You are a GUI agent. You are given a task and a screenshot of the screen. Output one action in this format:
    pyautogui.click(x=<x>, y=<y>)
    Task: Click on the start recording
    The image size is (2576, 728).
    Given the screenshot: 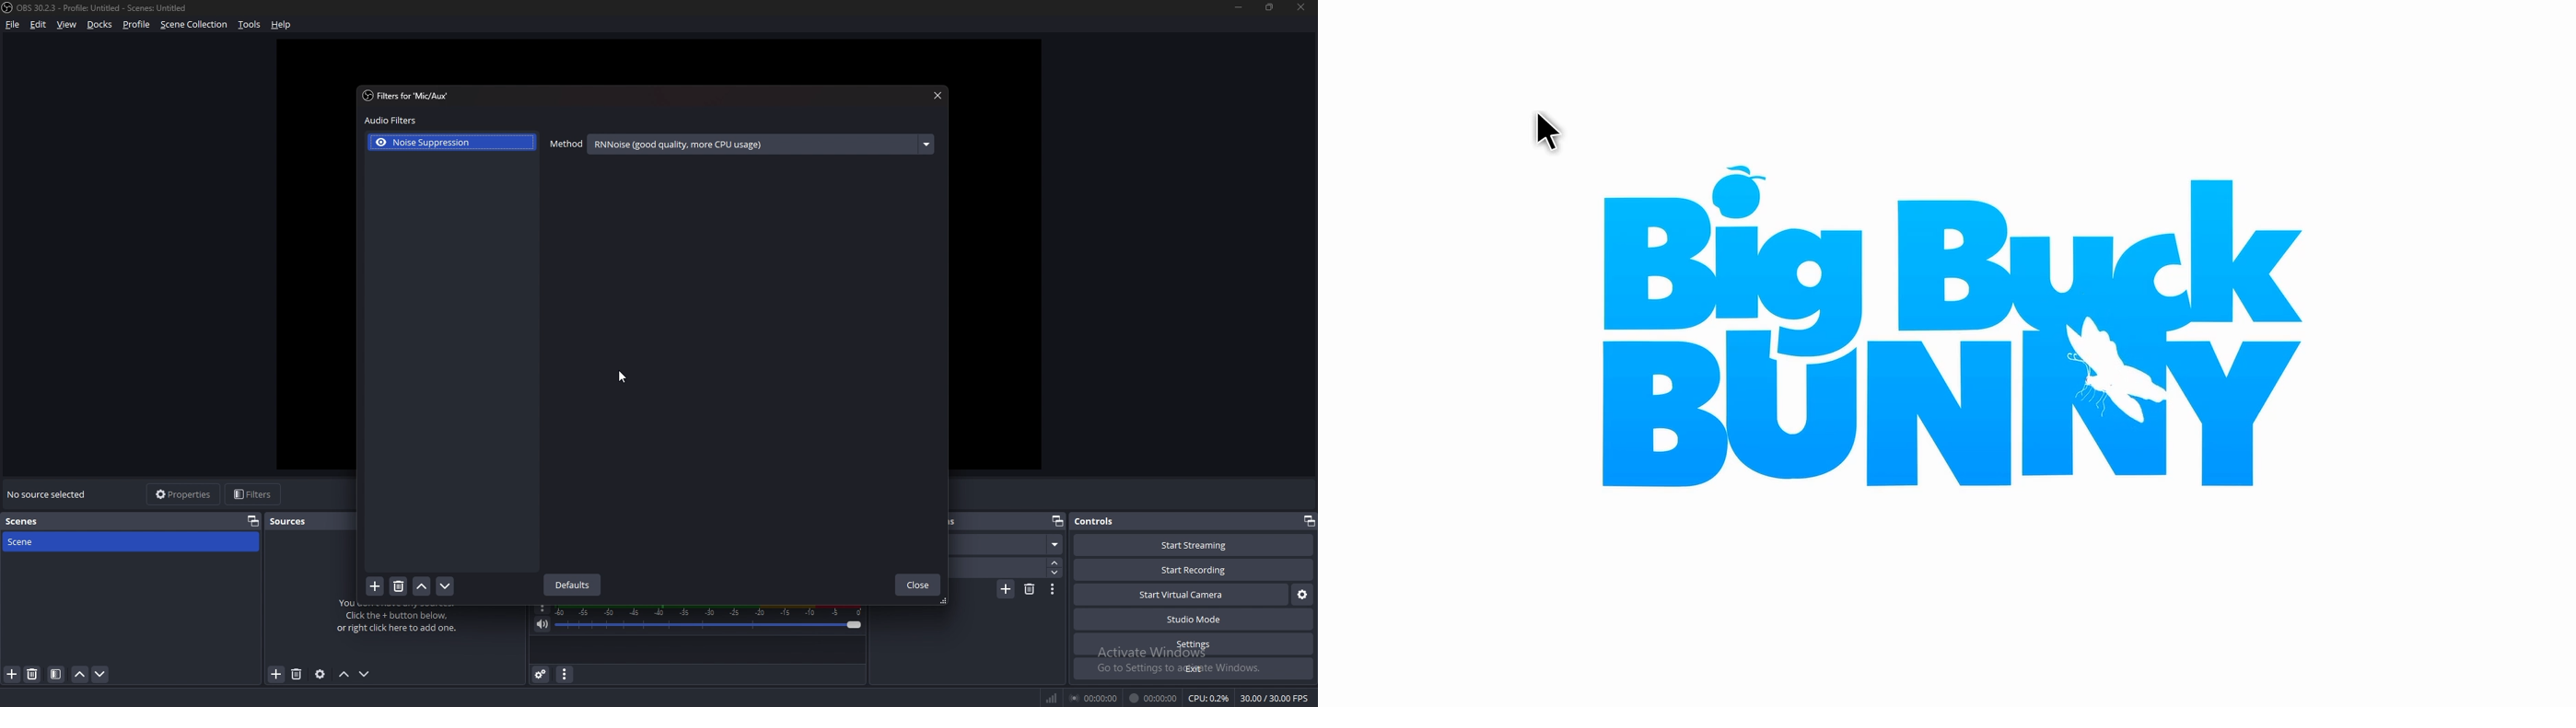 What is the action you would take?
    pyautogui.click(x=1194, y=570)
    